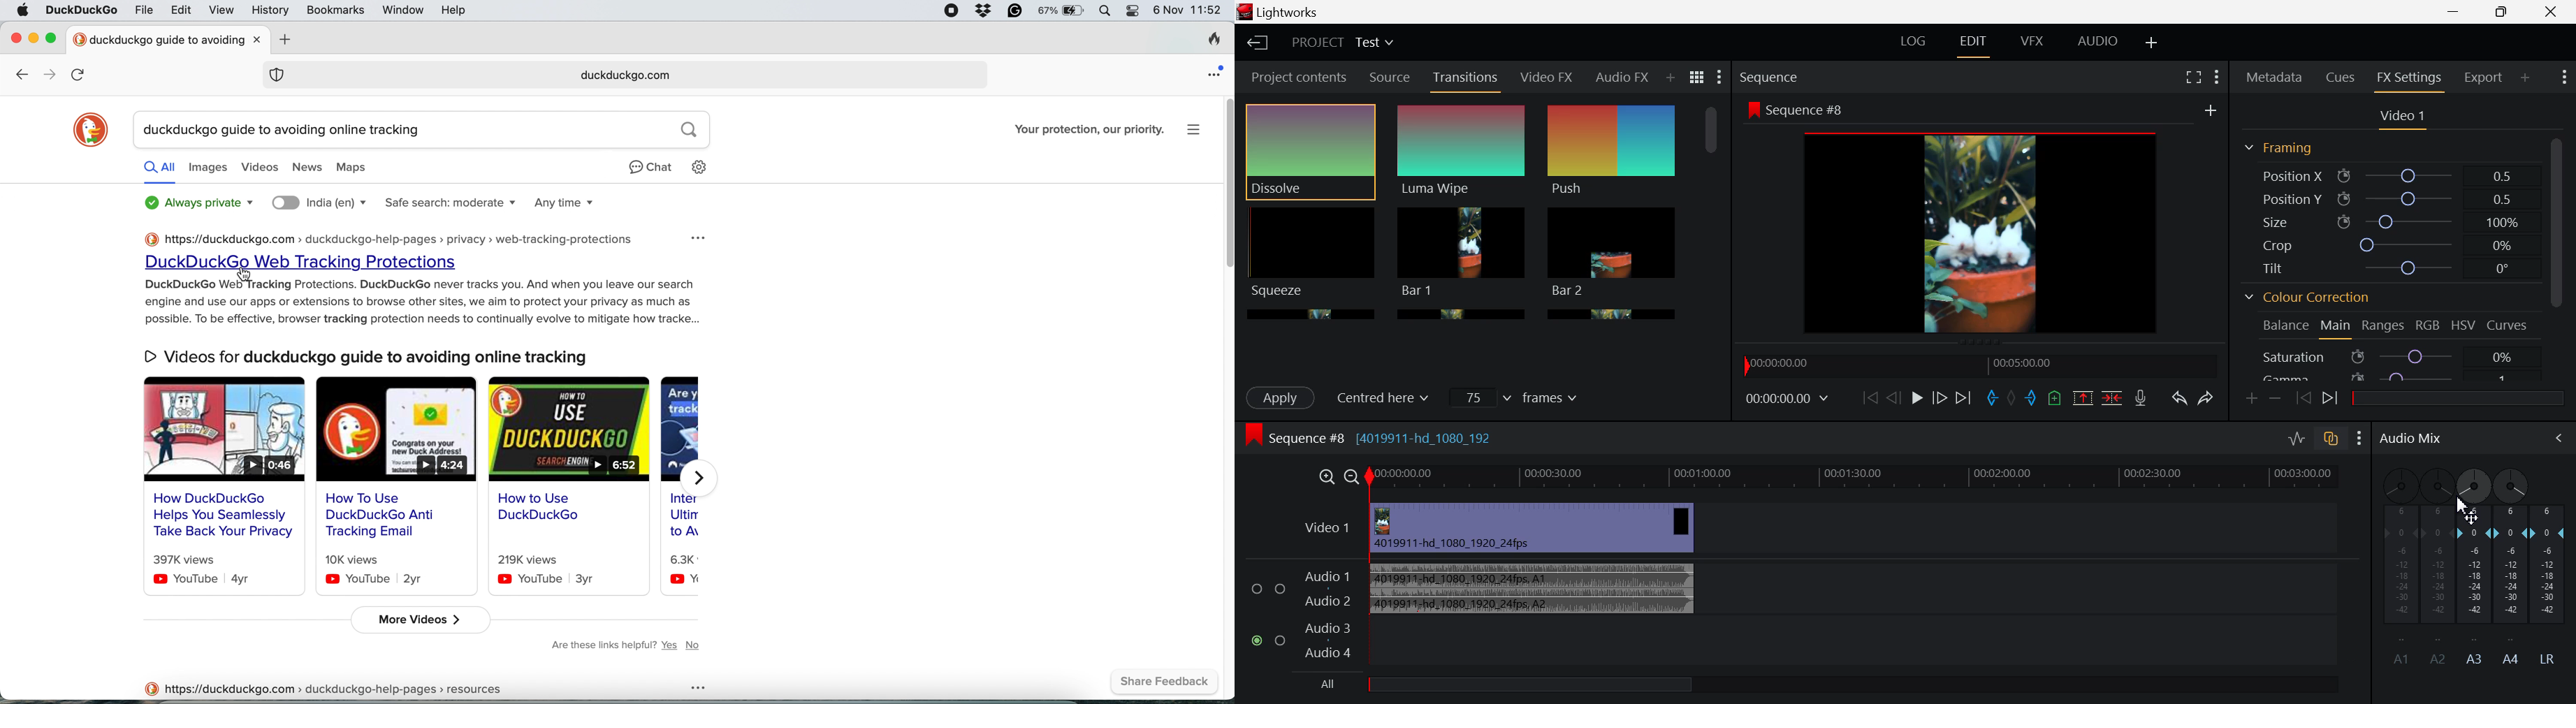 The height and width of the screenshot is (728, 2576). What do you see at coordinates (1373, 437) in the screenshot?
I see `Sequence #8 (4019911-hd_1080_192)` at bounding box center [1373, 437].